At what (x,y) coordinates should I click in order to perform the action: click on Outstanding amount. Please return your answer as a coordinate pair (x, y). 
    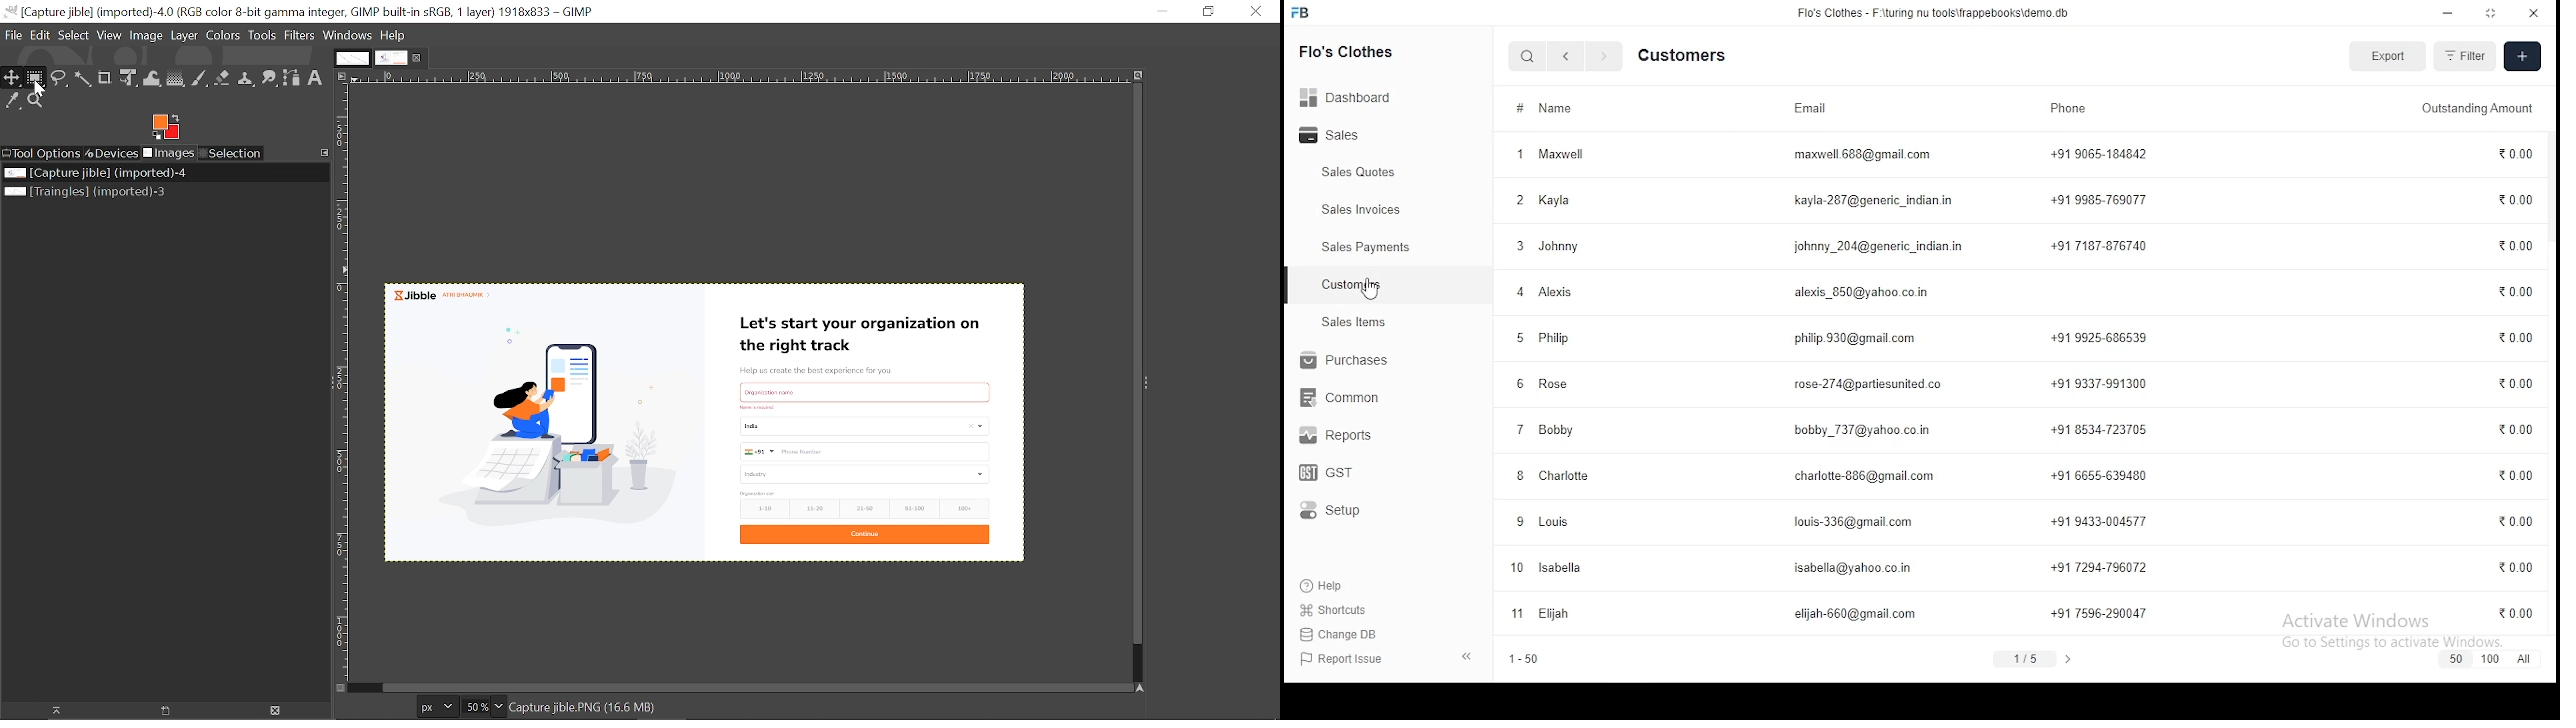
    Looking at the image, I should click on (2473, 108).